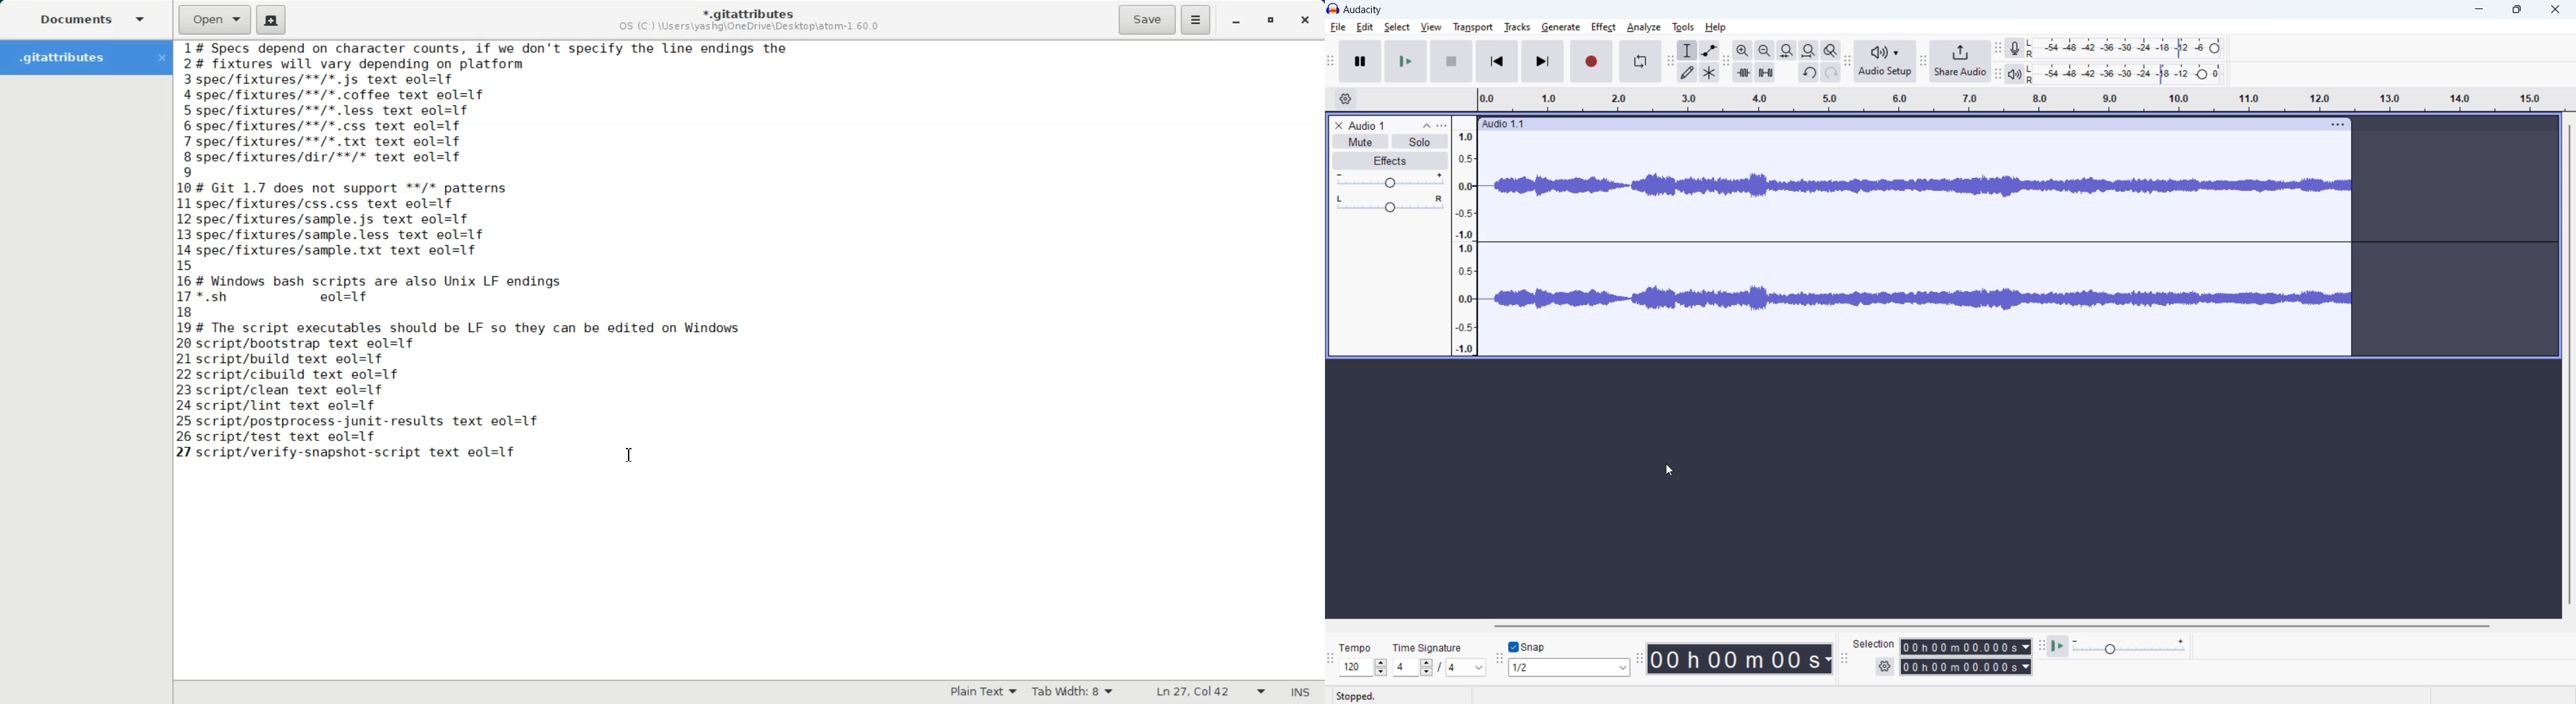 Image resolution: width=2576 pixels, height=728 pixels. Describe the element at coordinates (1464, 236) in the screenshot. I see `amplitude` at that location.